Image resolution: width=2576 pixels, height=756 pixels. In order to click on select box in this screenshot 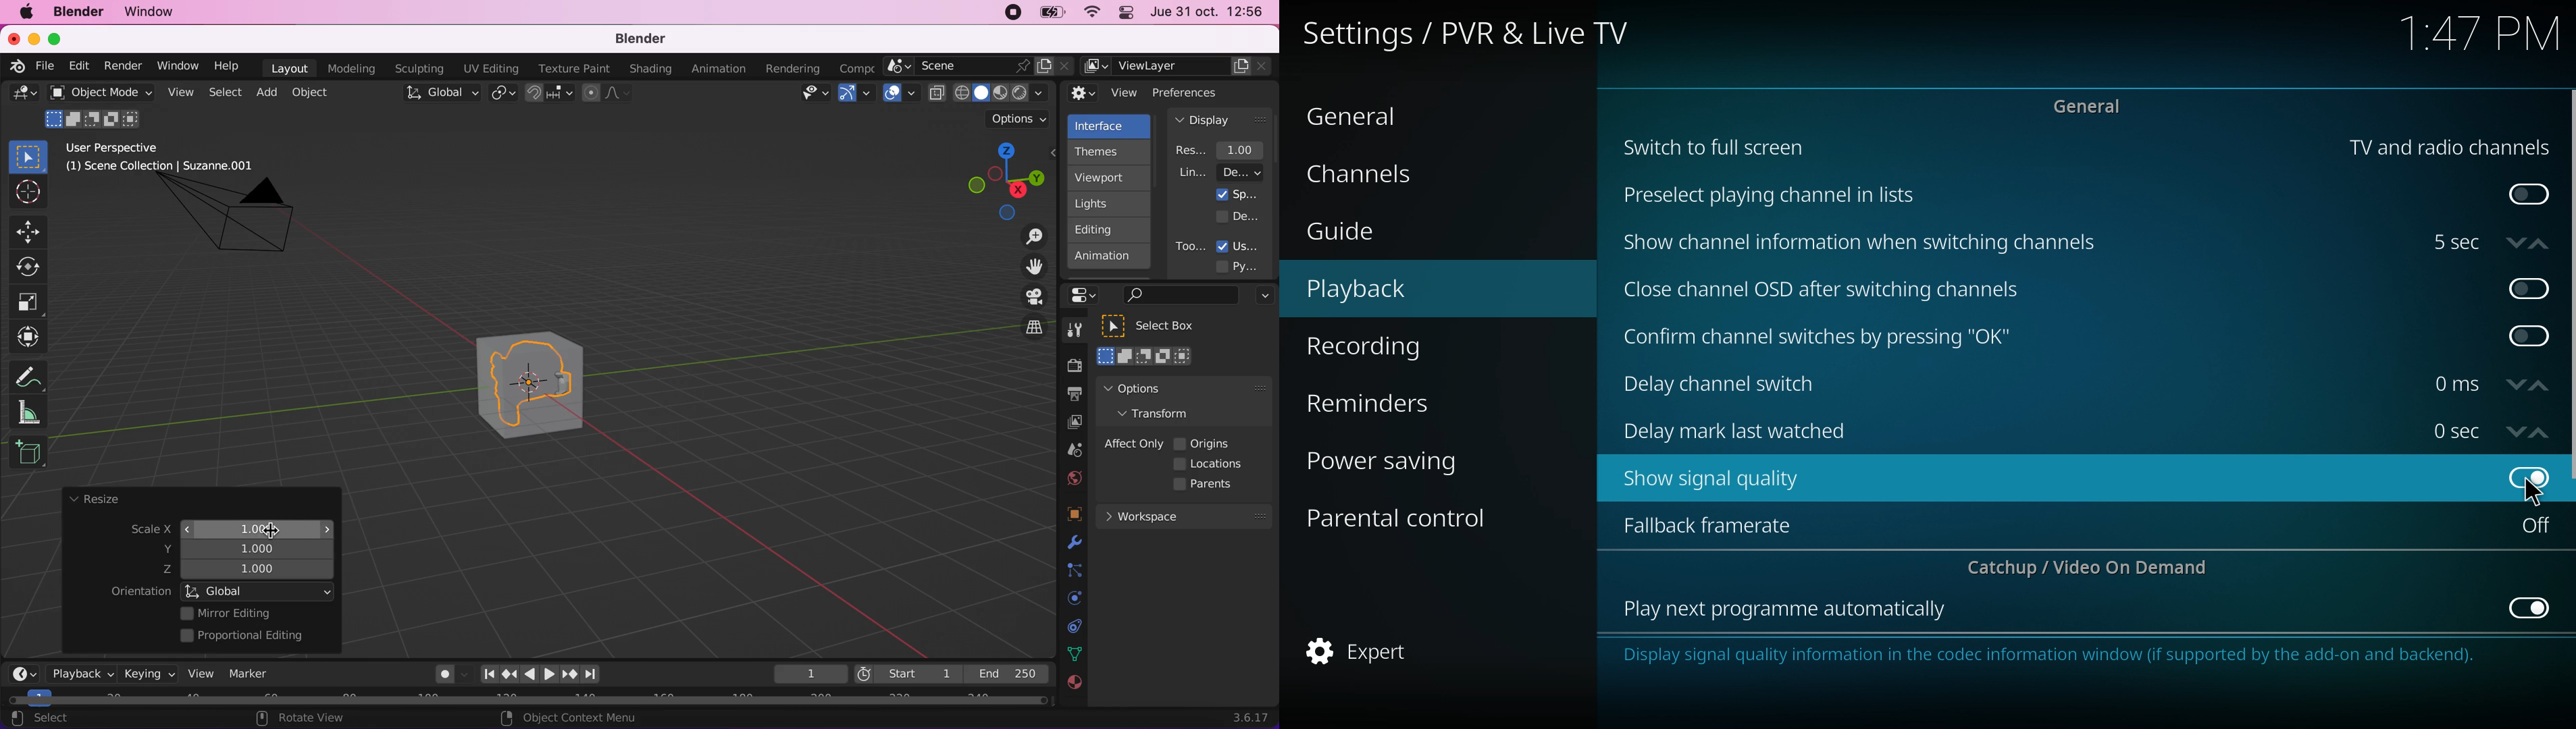, I will do `click(1161, 326)`.